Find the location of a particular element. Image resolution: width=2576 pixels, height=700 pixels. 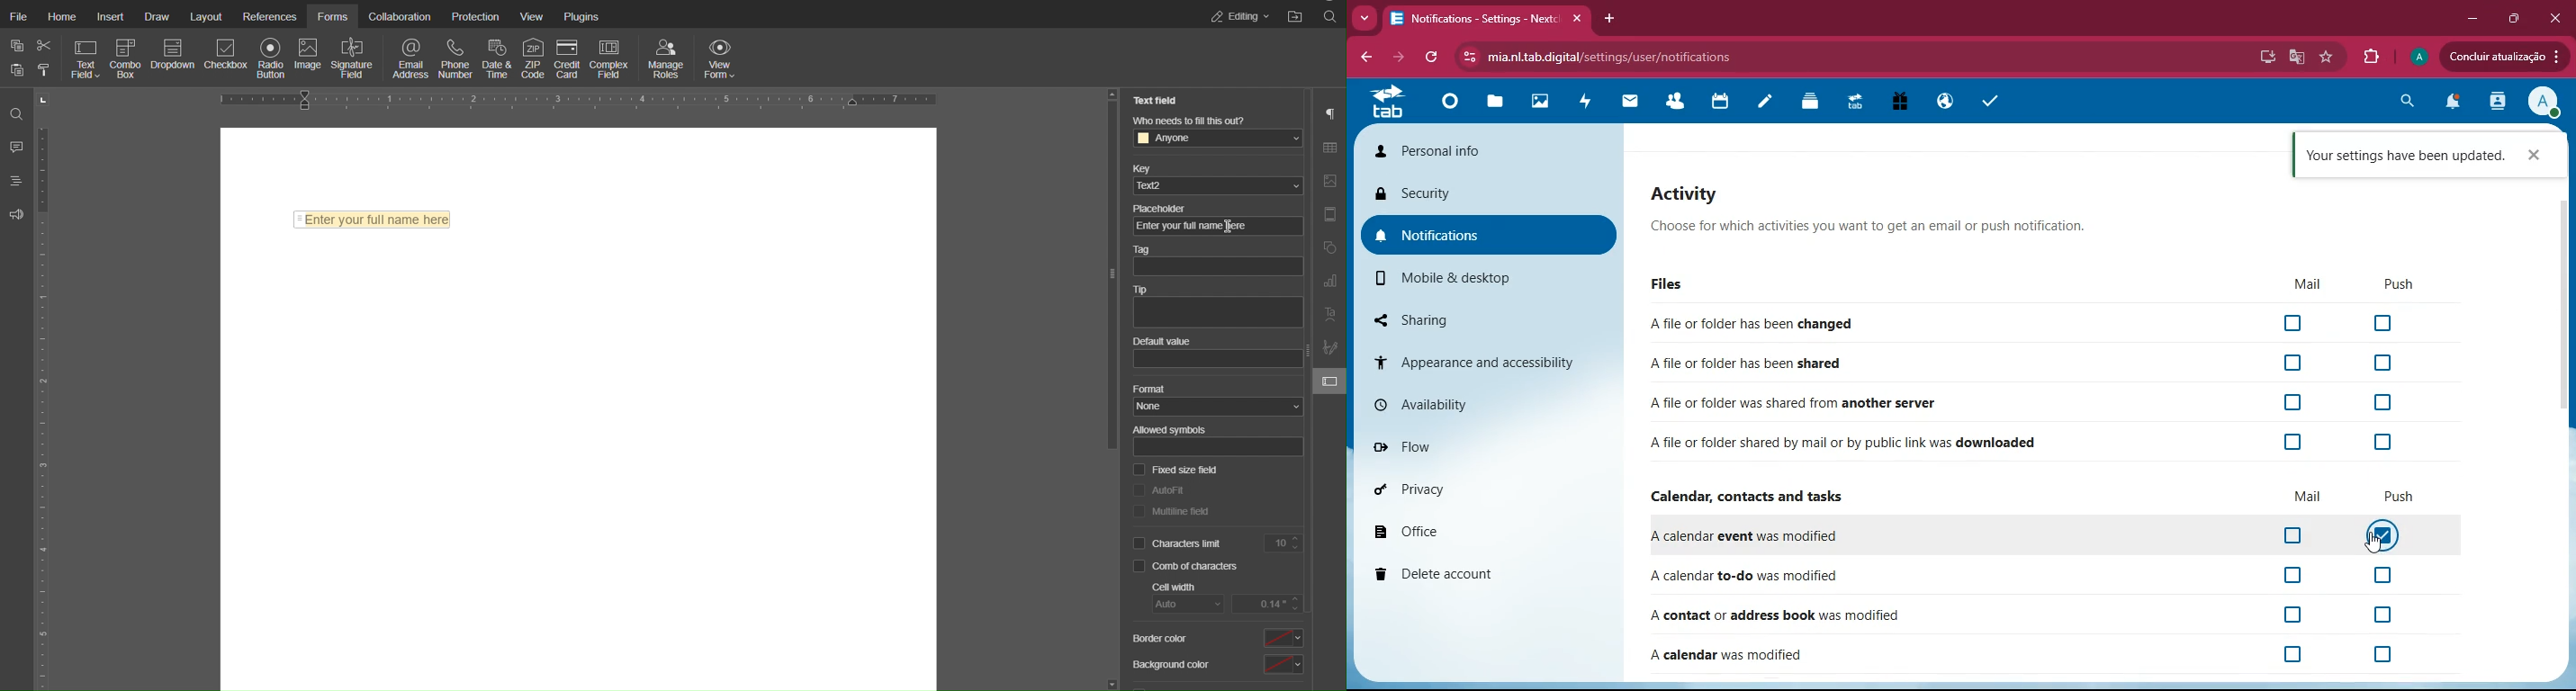

A calendar was modified is located at coordinates (1726, 655).